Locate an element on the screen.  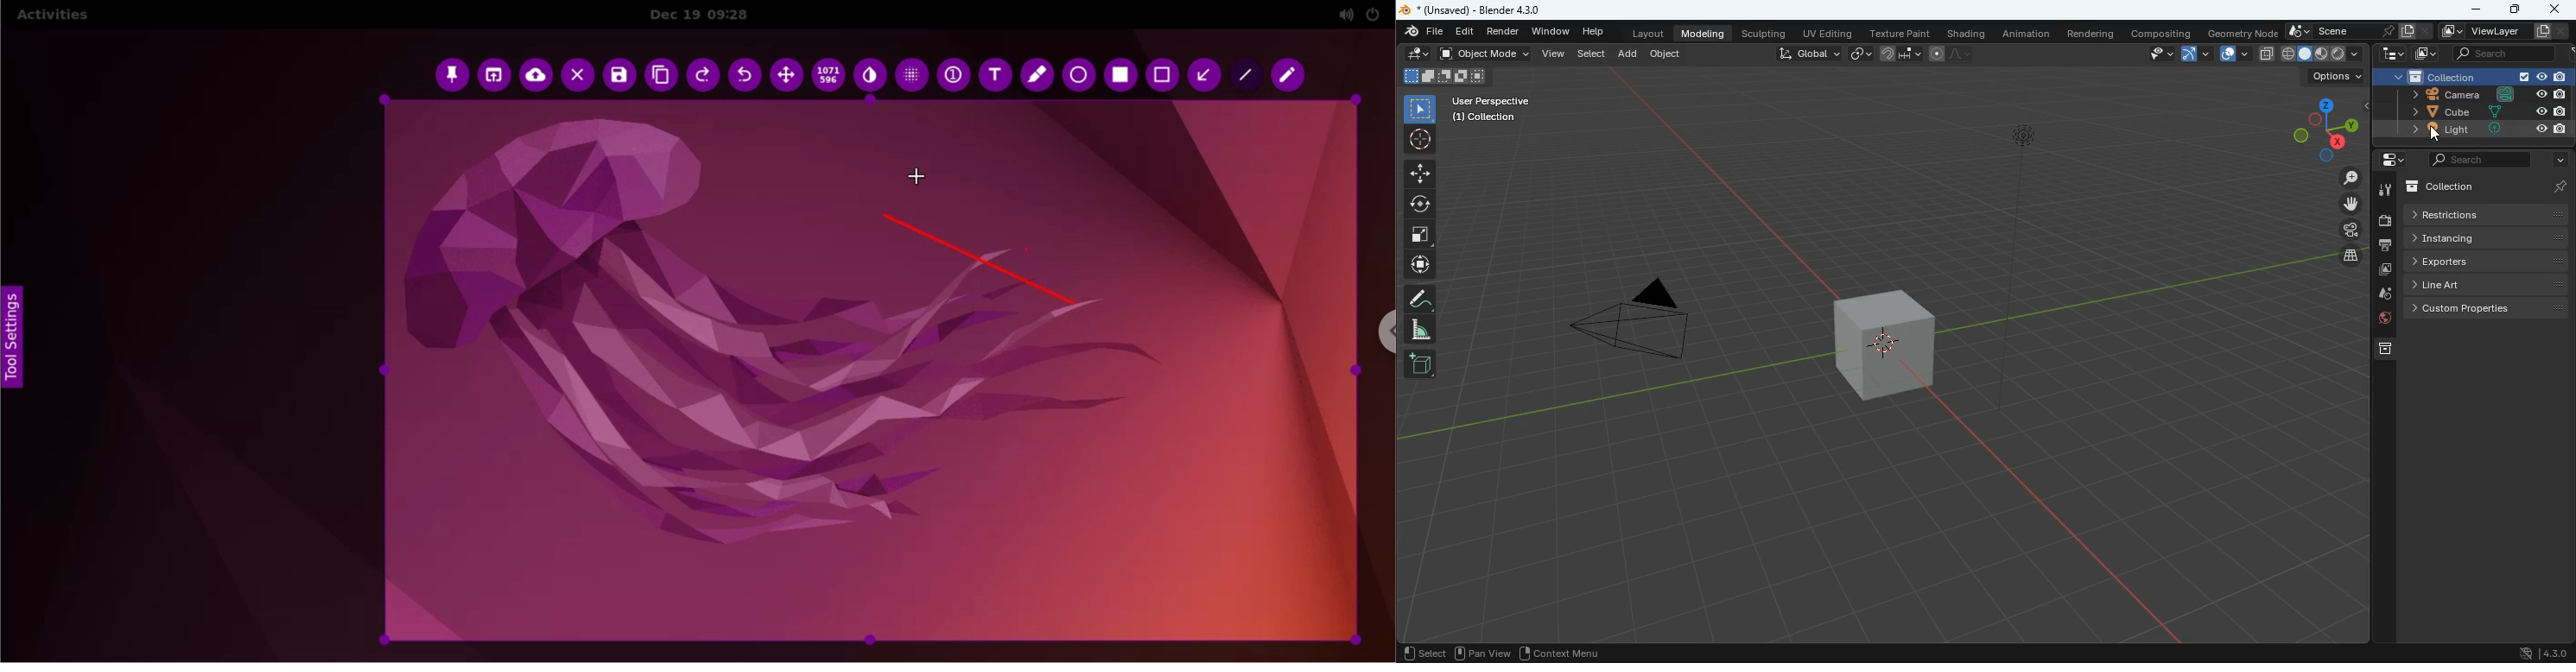
camera is located at coordinates (2350, 230).